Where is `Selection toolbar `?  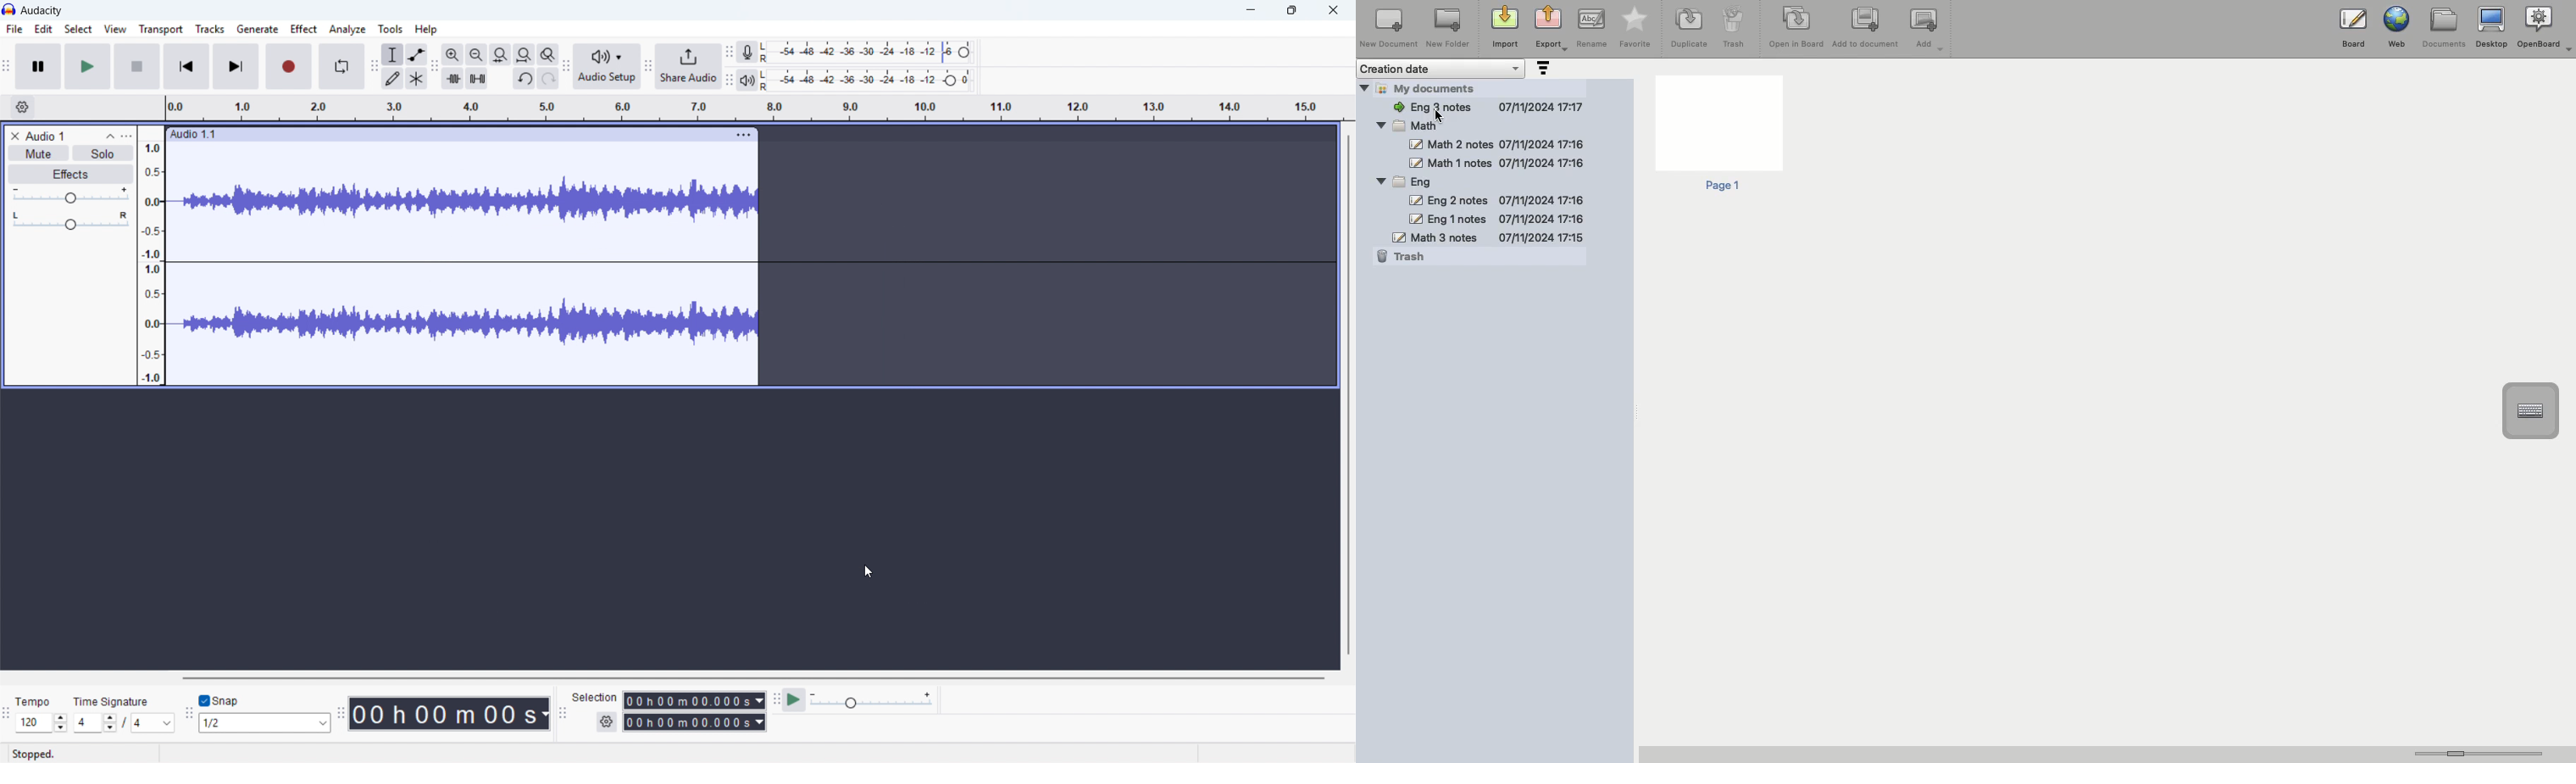 Selection toolbar  is located at coordinates (562, 712).